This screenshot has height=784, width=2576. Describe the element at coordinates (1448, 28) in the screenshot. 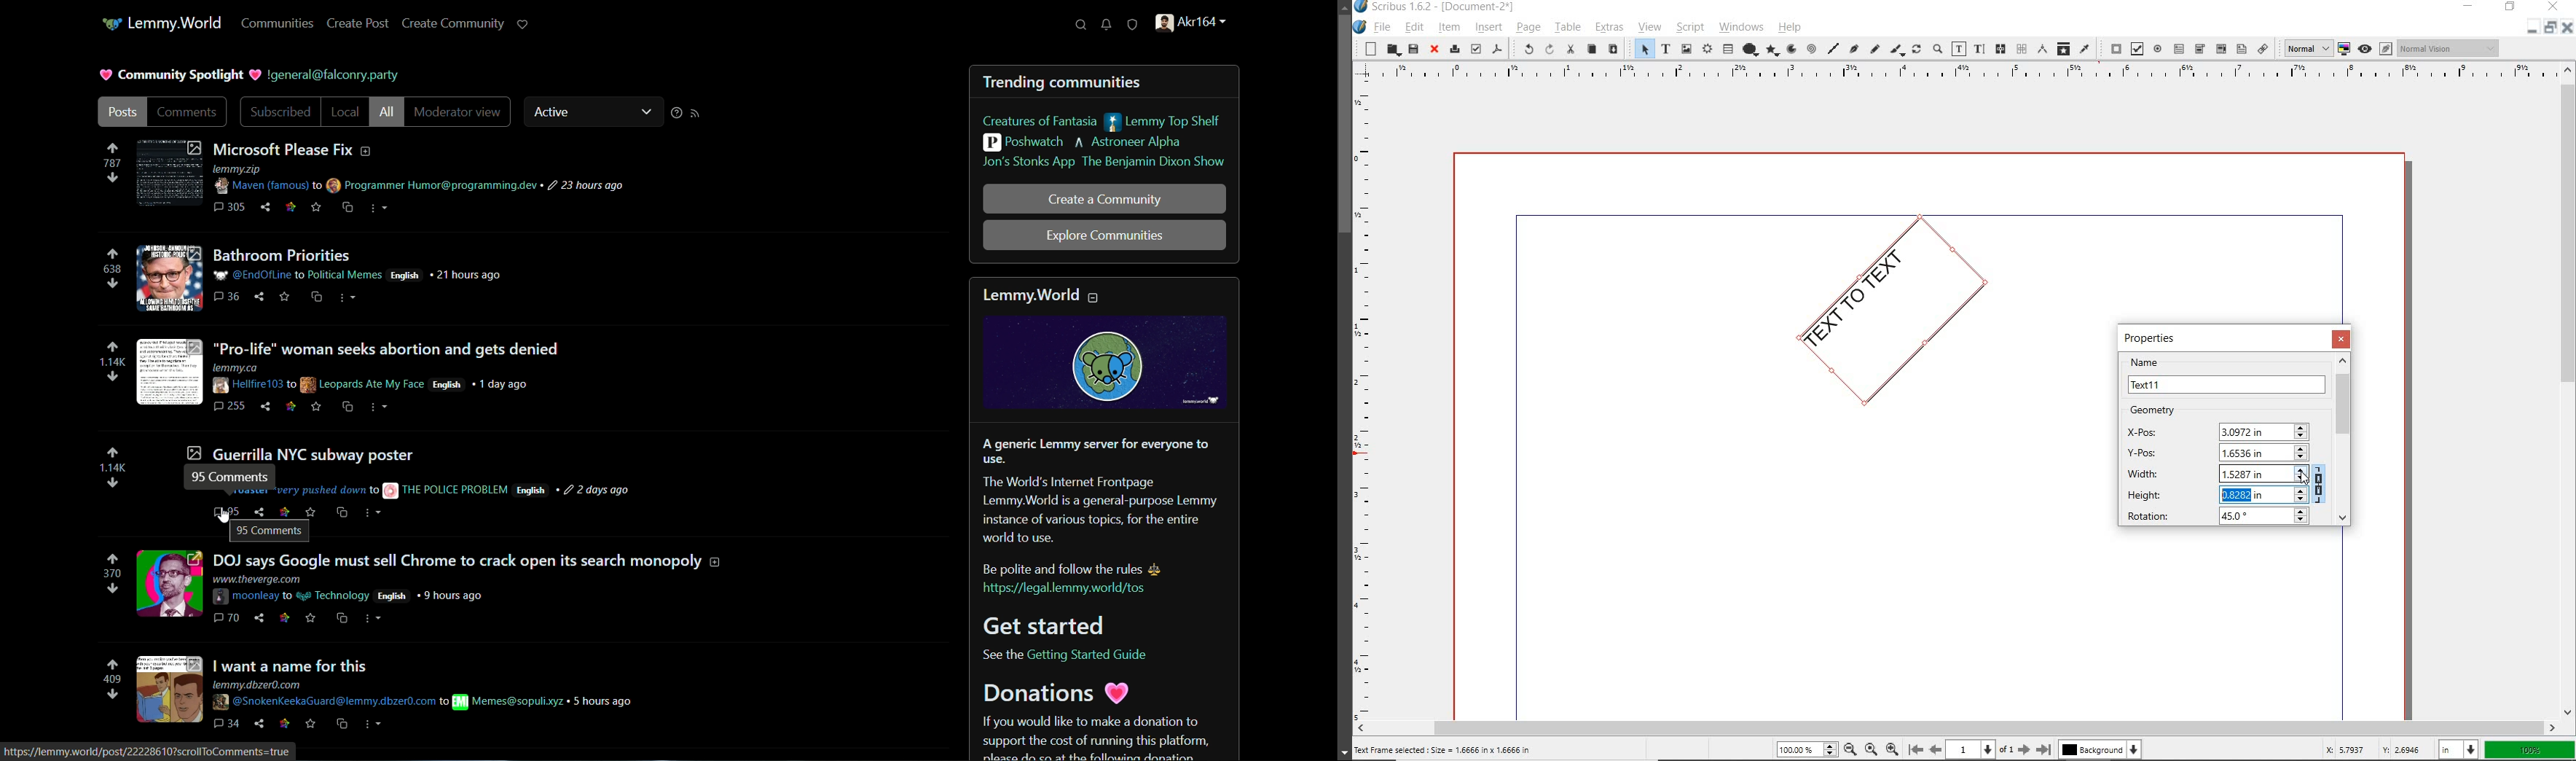

I see `item` at that location.